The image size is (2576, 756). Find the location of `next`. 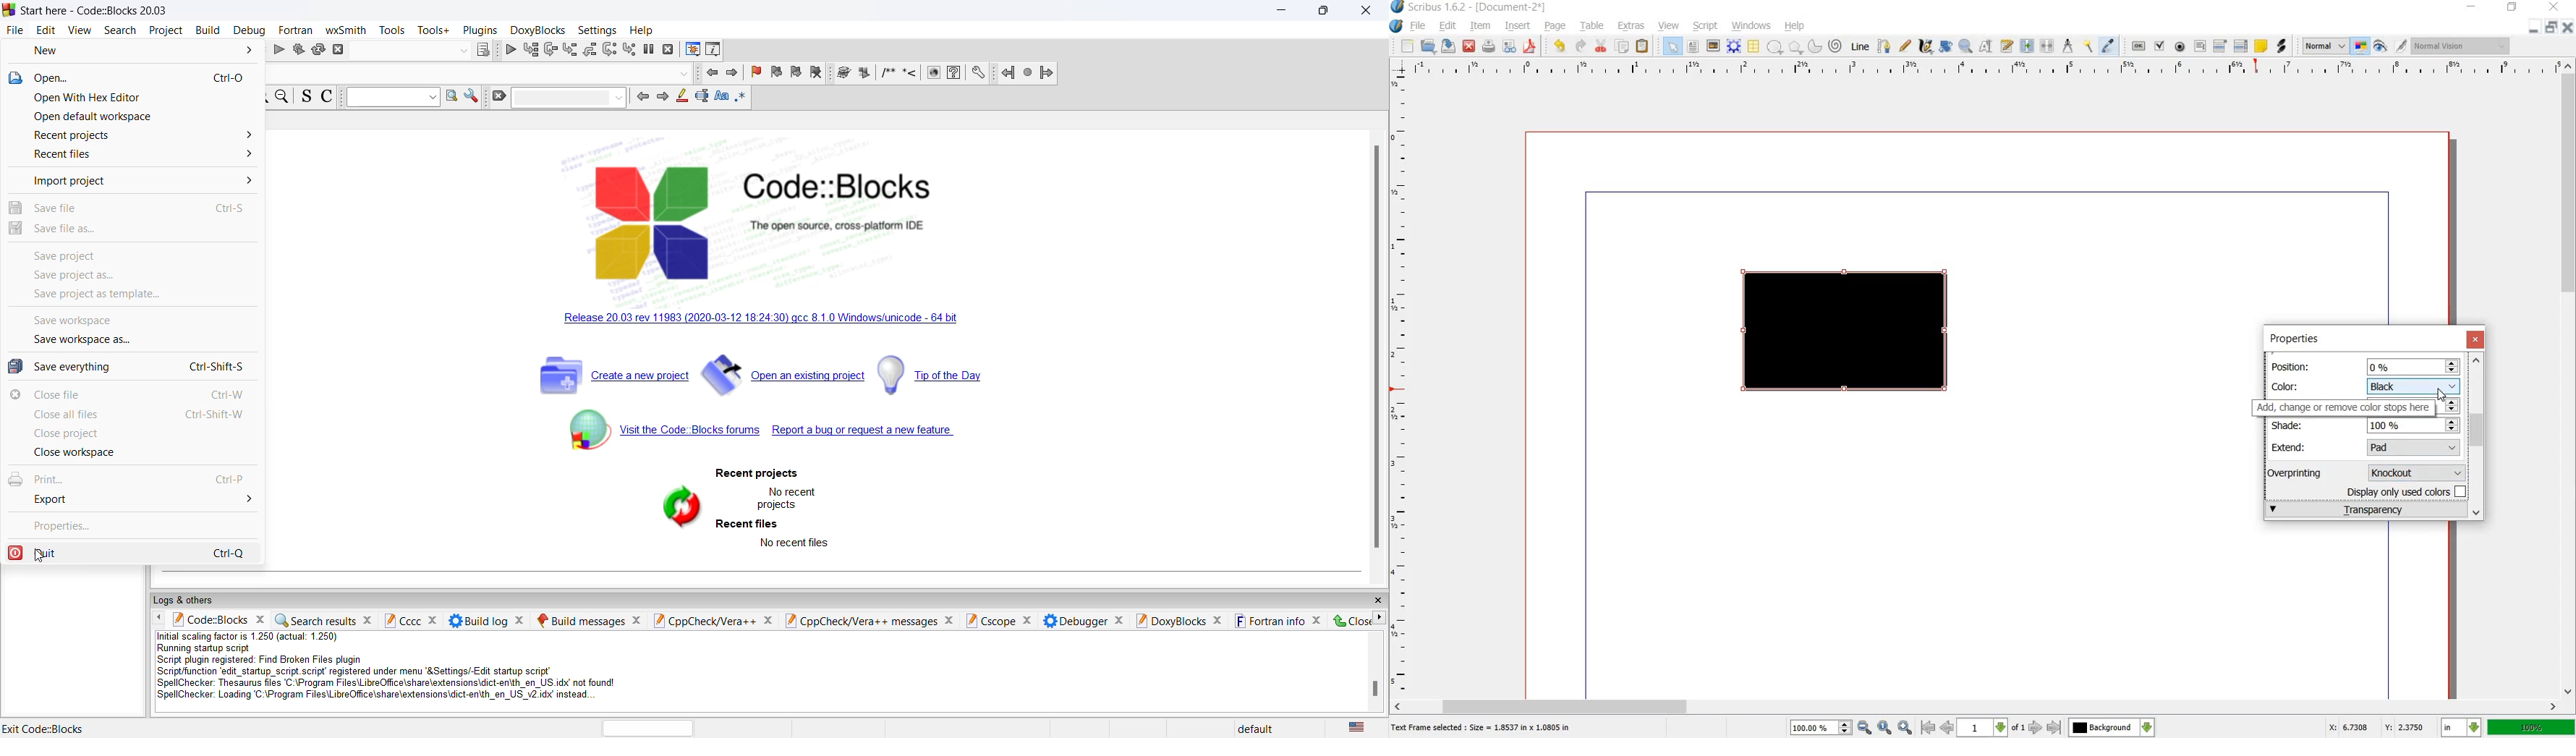

next is located at coordinates (662, 98).